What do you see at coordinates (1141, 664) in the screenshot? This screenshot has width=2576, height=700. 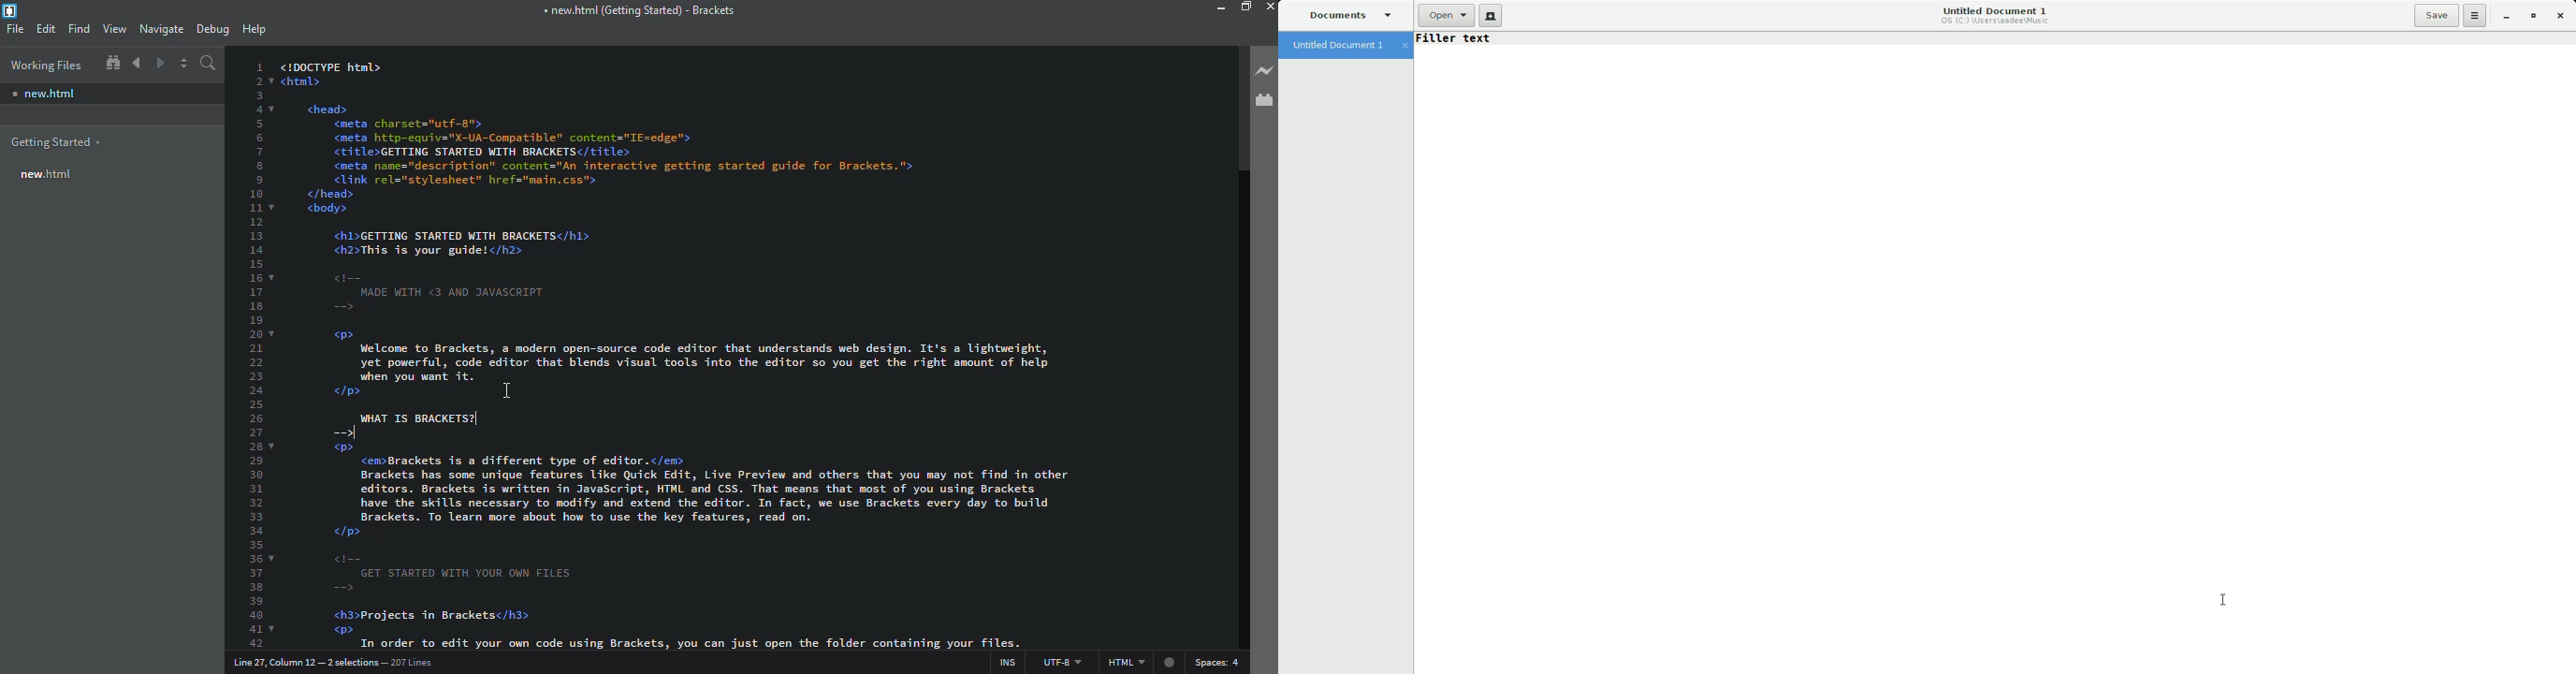 I see `html` at bounding box center [1141, 664].